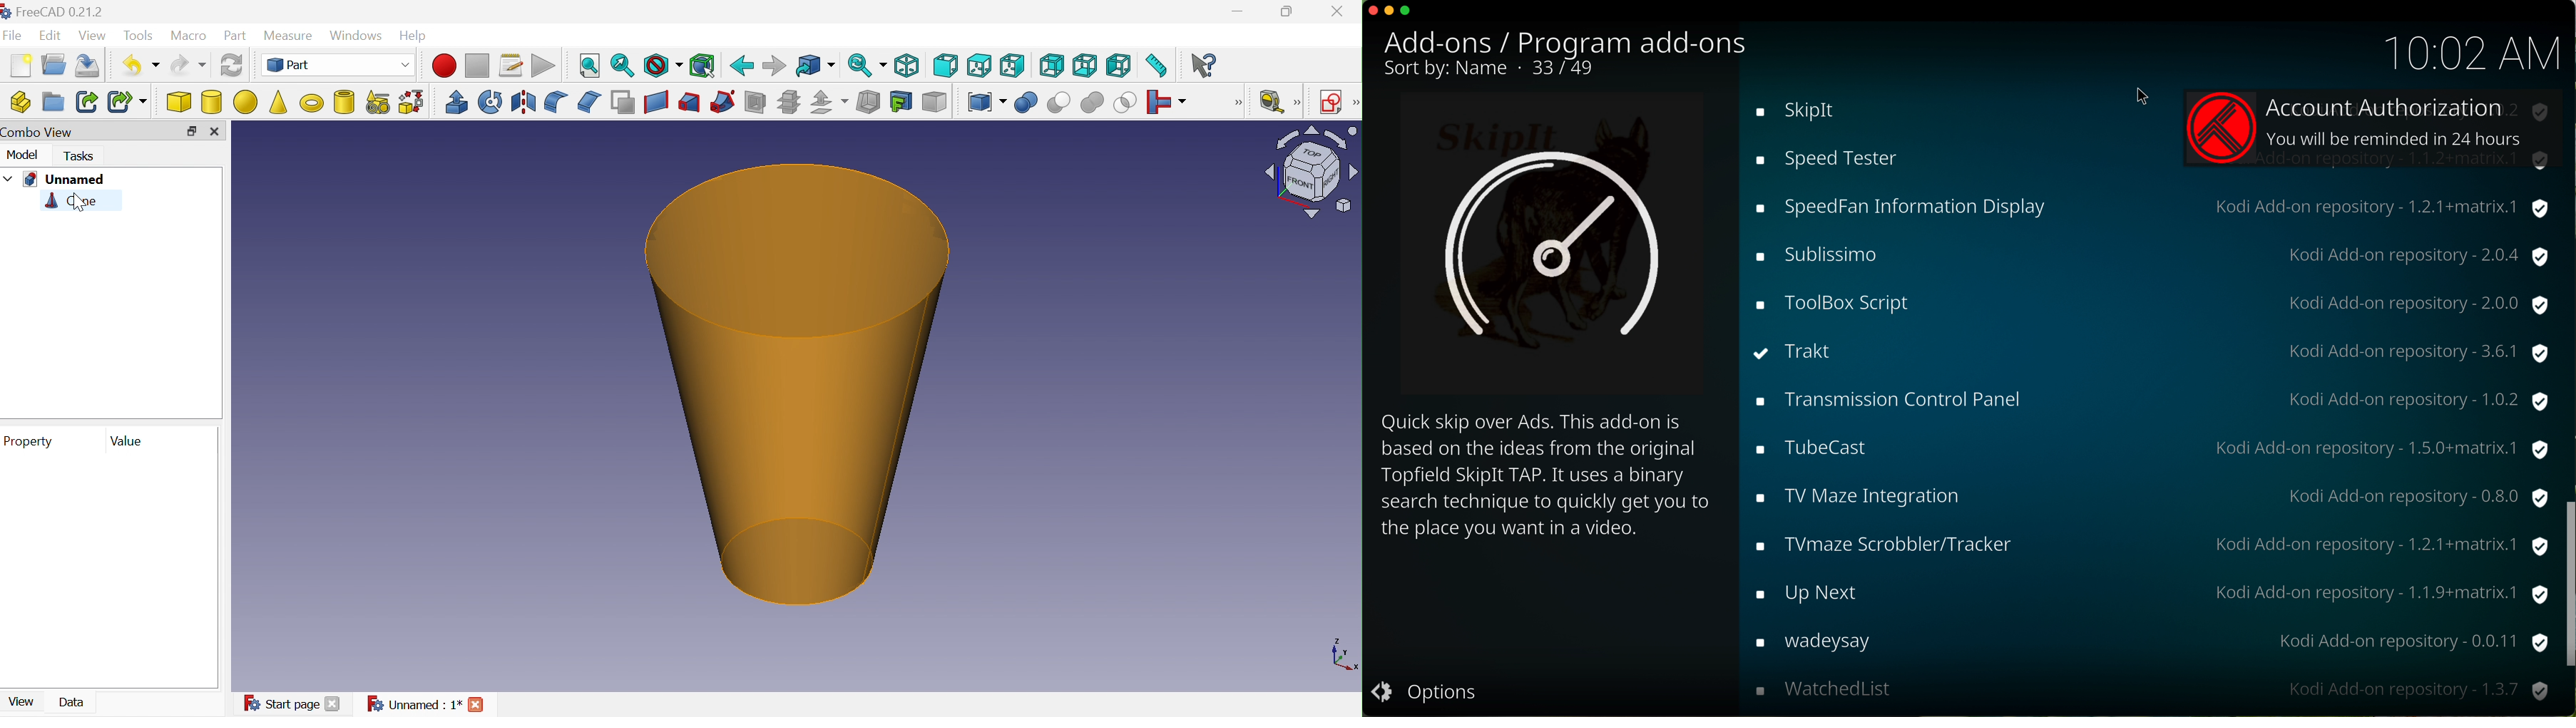 This screenshot has height=728, width=2576. Describe the element at coordinates (663, 68) in the screenshot. I see `Draw style` at that location.